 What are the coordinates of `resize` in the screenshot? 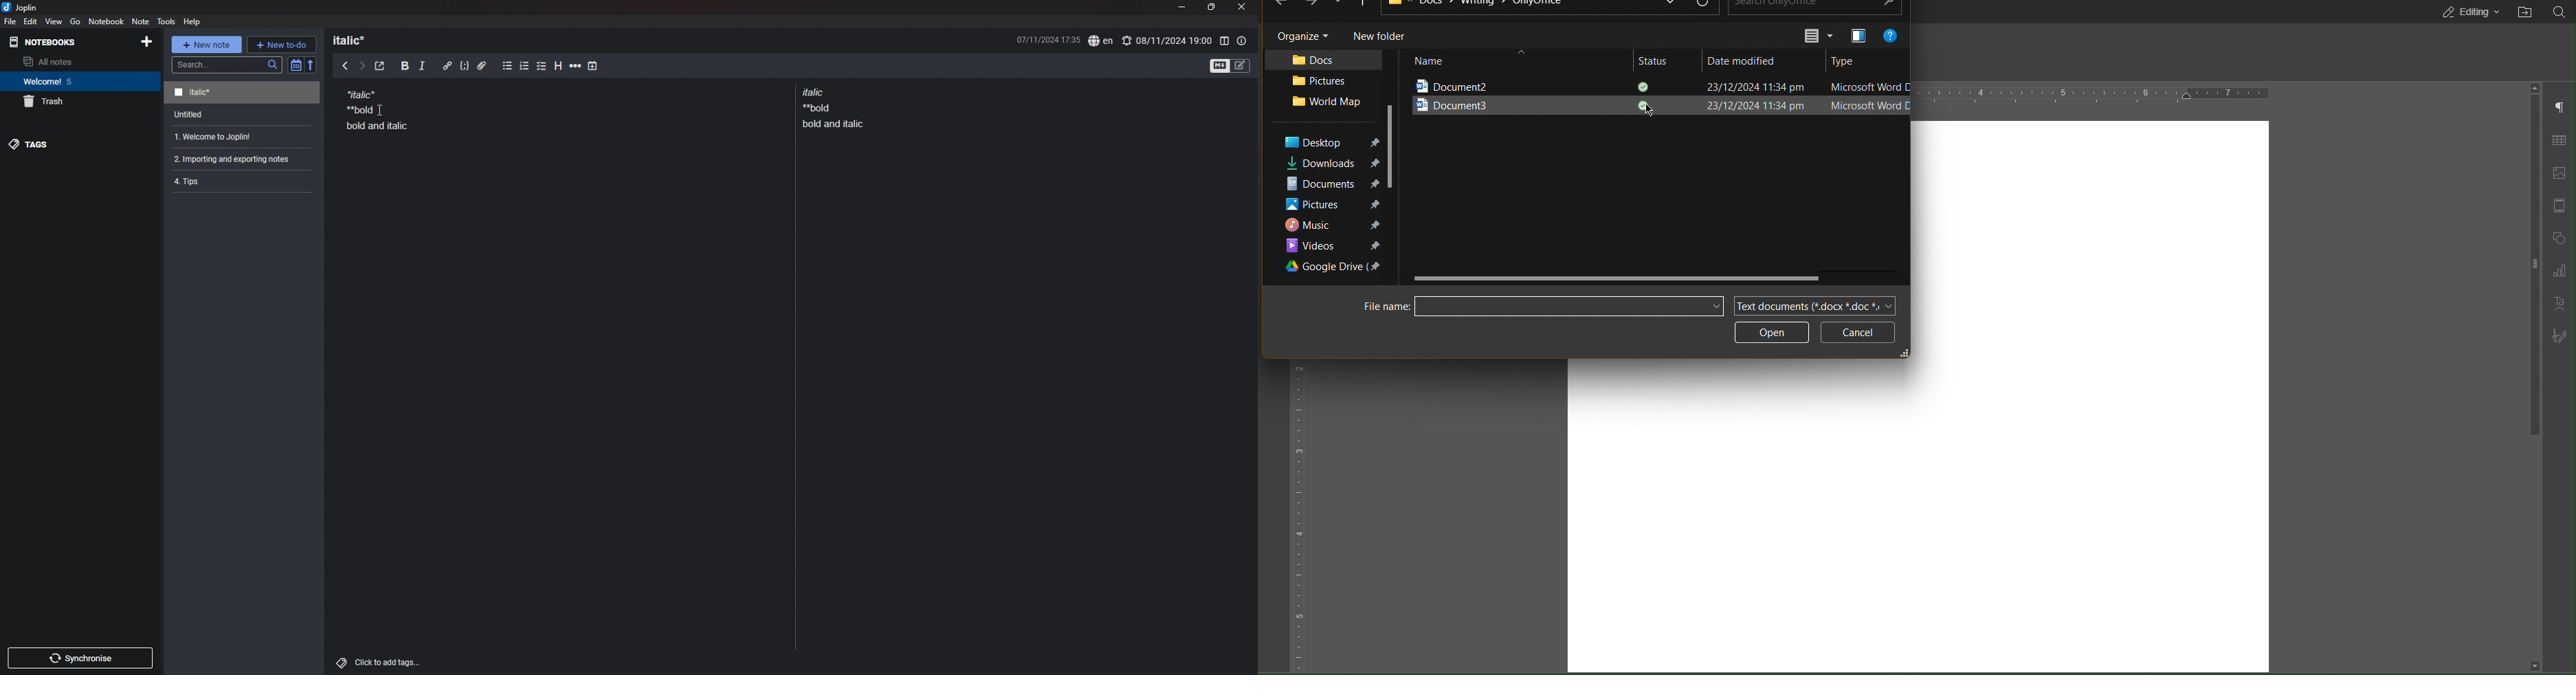 It's located at (1211, 7).